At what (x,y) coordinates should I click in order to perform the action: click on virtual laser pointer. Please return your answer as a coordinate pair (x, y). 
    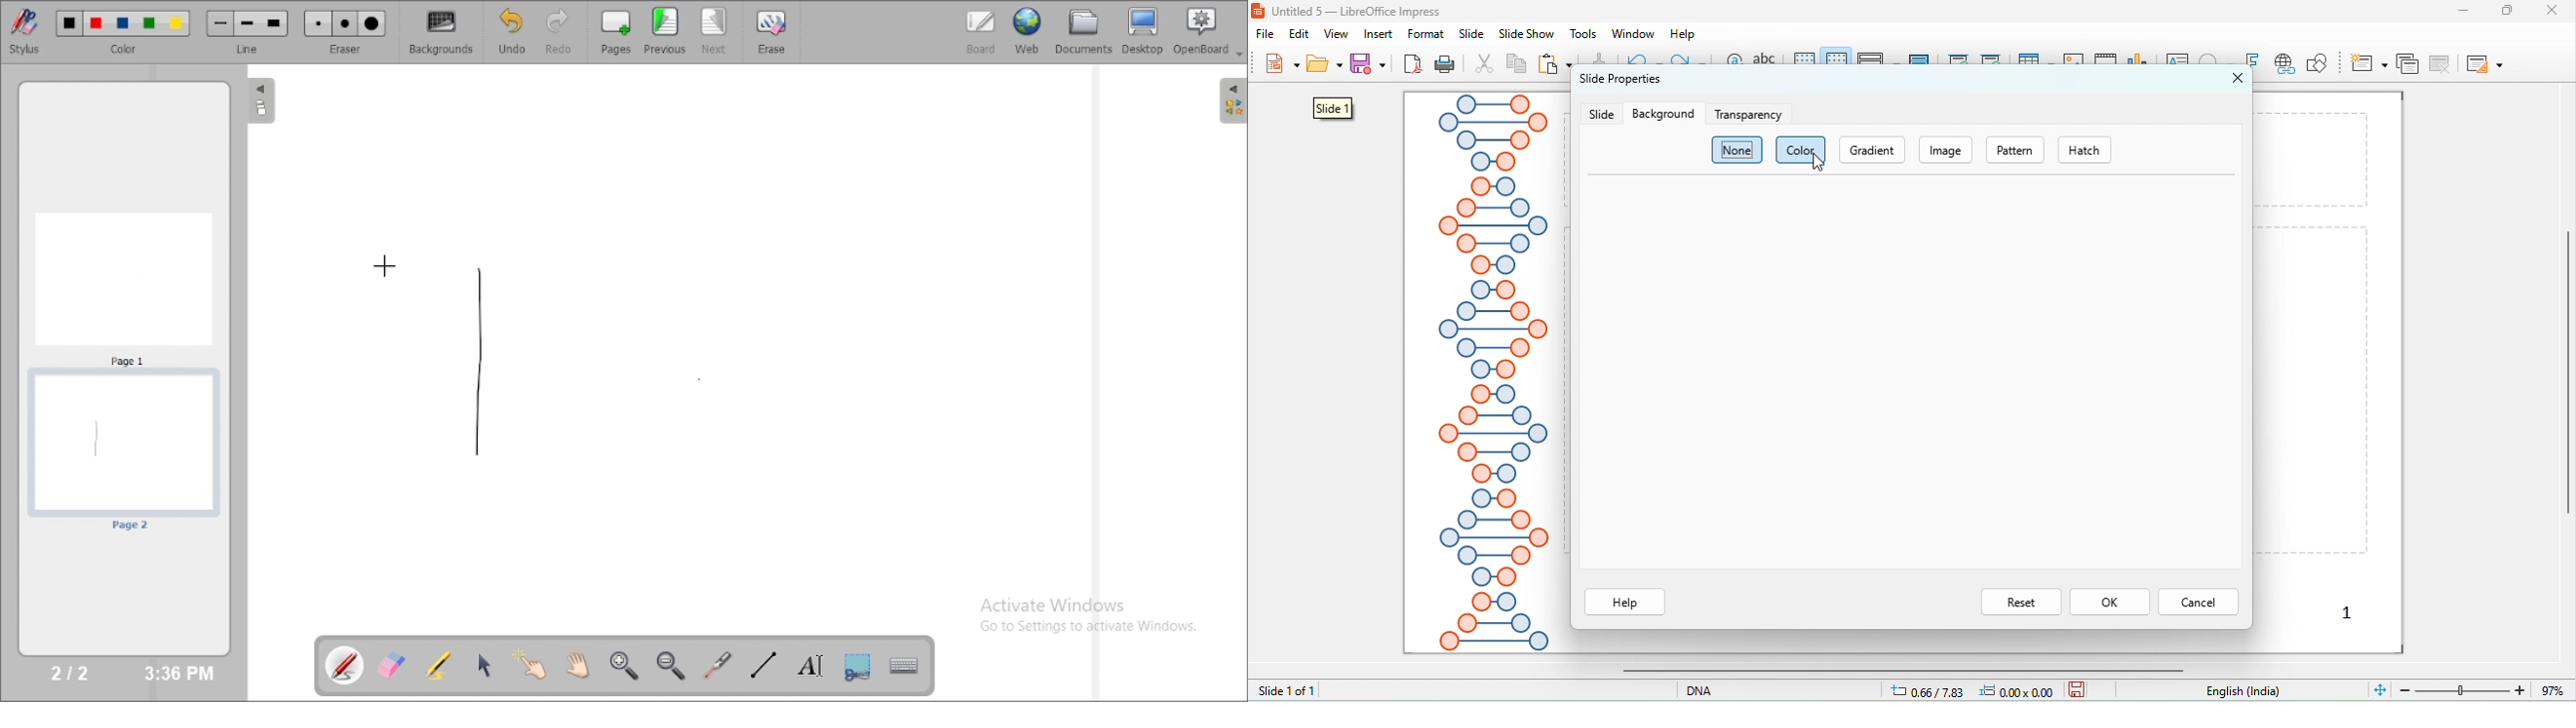
    Looking at the image, I should click on (718, 665).